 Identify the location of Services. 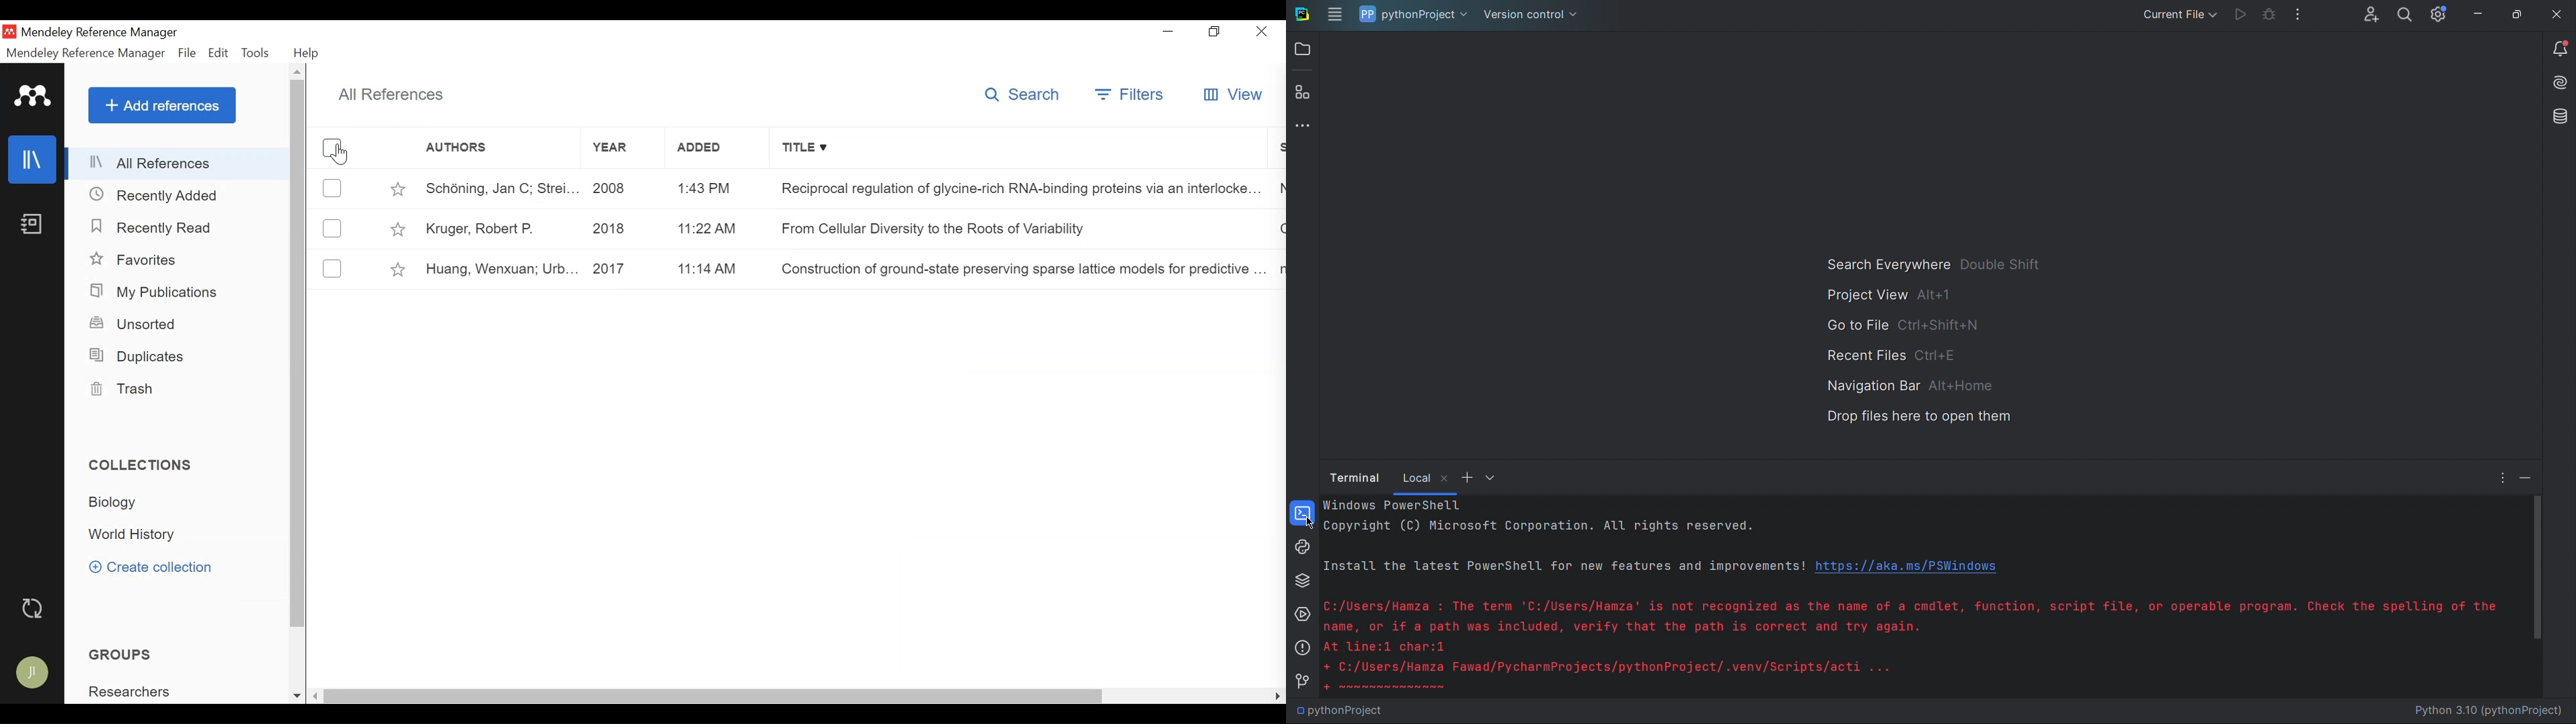
(1303, 614).